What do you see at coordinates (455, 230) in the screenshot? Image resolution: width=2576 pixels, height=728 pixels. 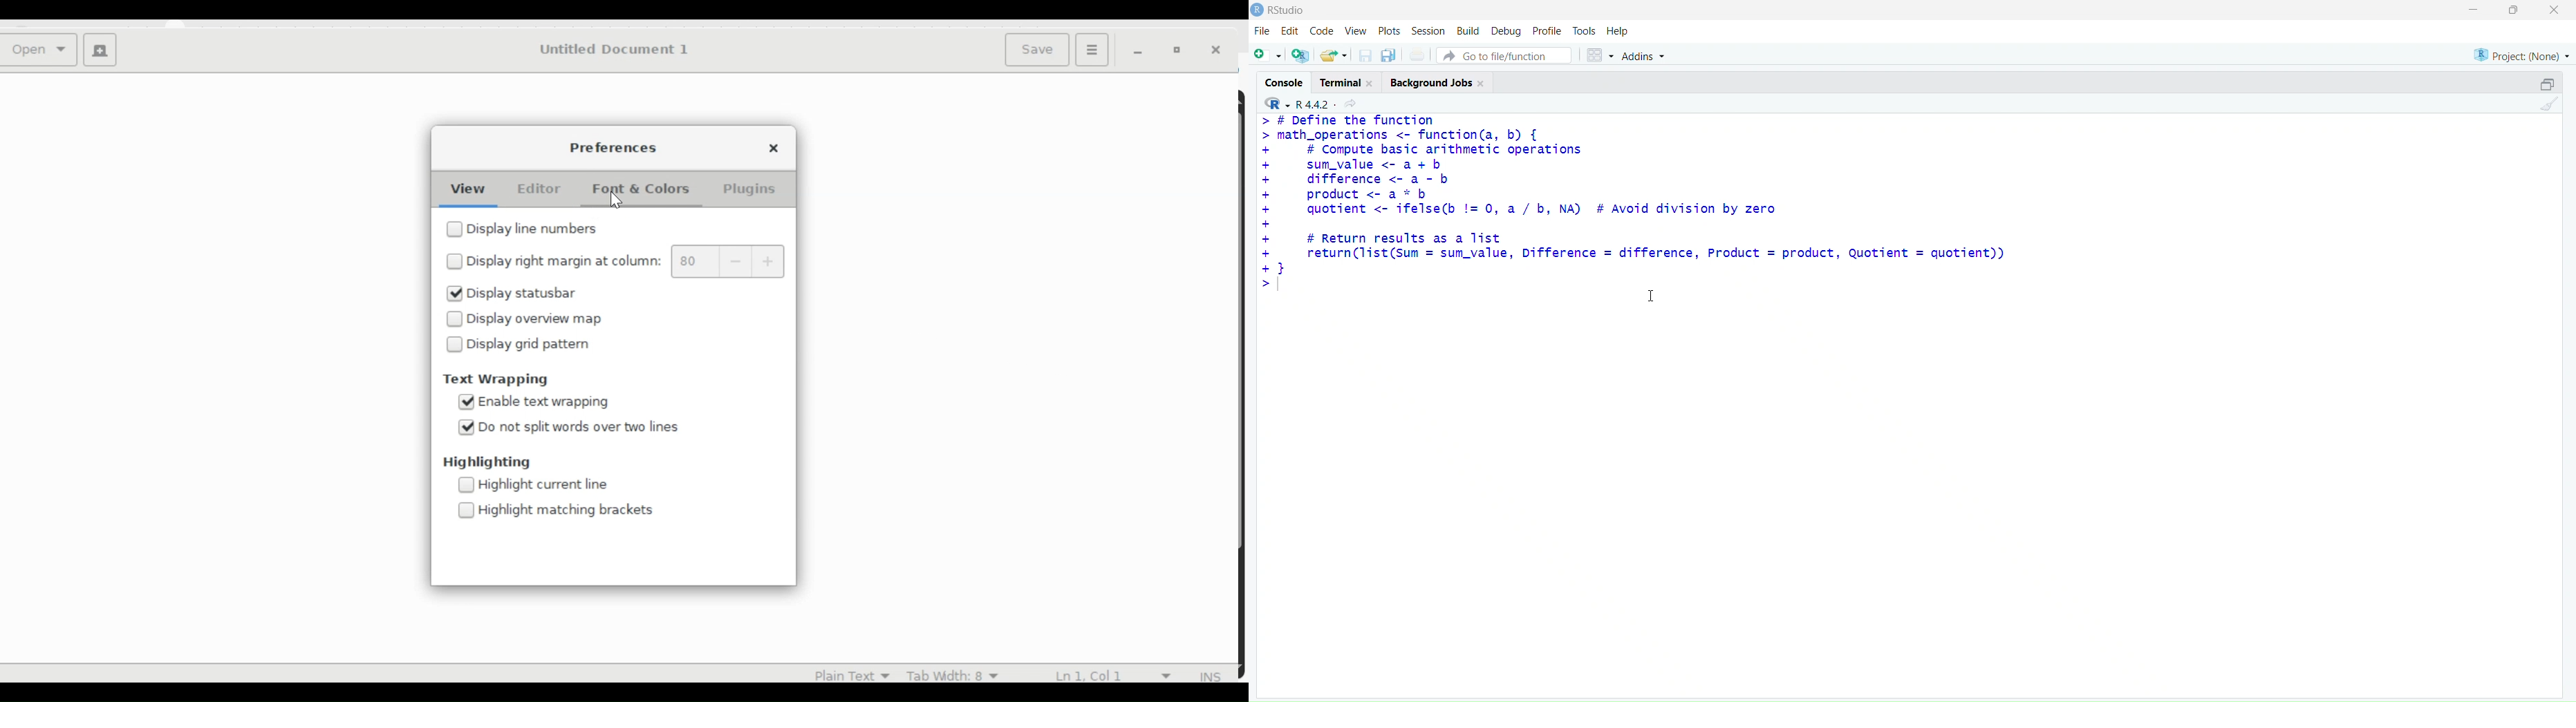 I see `checkbox` at bounding box center [455, 230].